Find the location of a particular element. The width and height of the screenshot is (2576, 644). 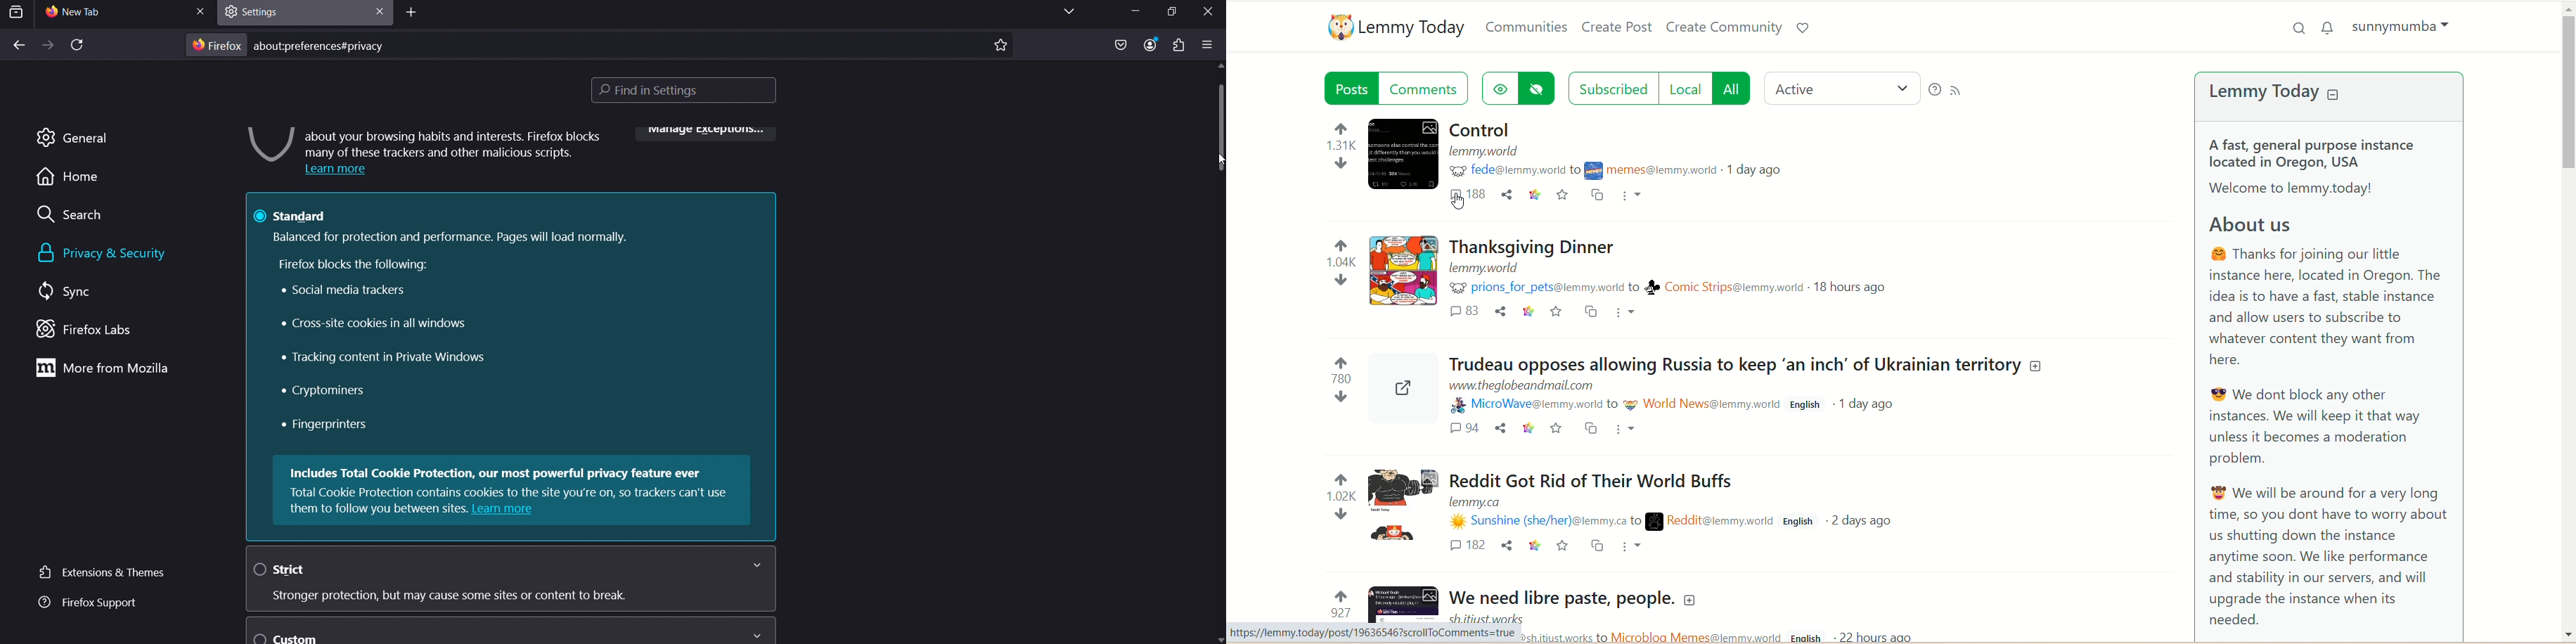

extensions is located at coordinates (1177, 45).